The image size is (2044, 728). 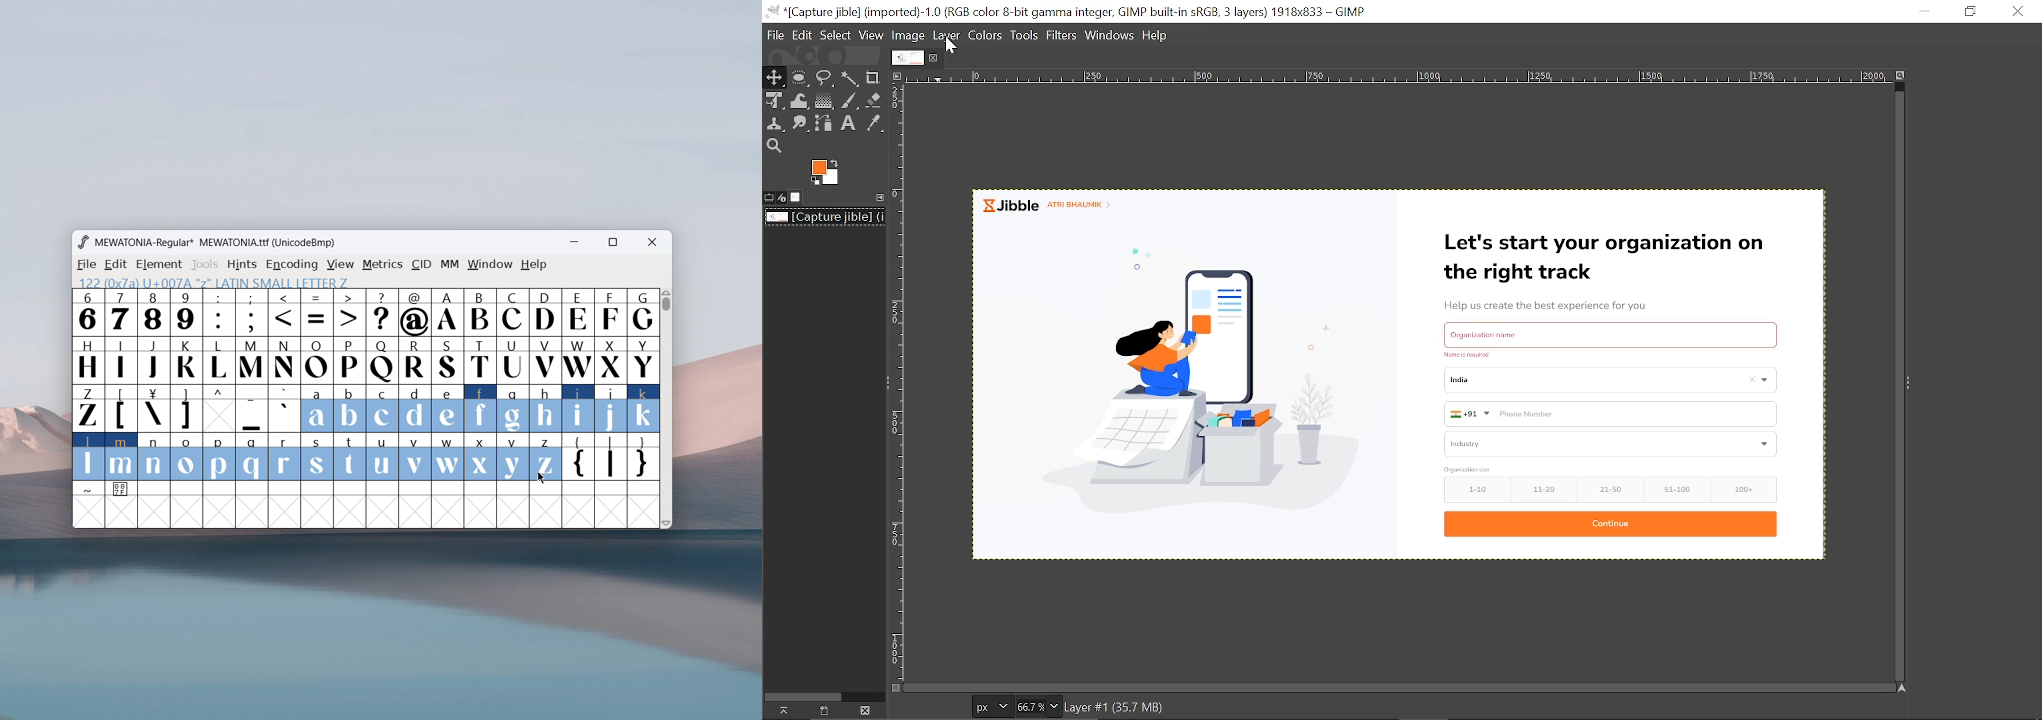 What do you see at coordinates (421, 265) in the screenshot?
I see `cid` at bounding box center [421, 265].